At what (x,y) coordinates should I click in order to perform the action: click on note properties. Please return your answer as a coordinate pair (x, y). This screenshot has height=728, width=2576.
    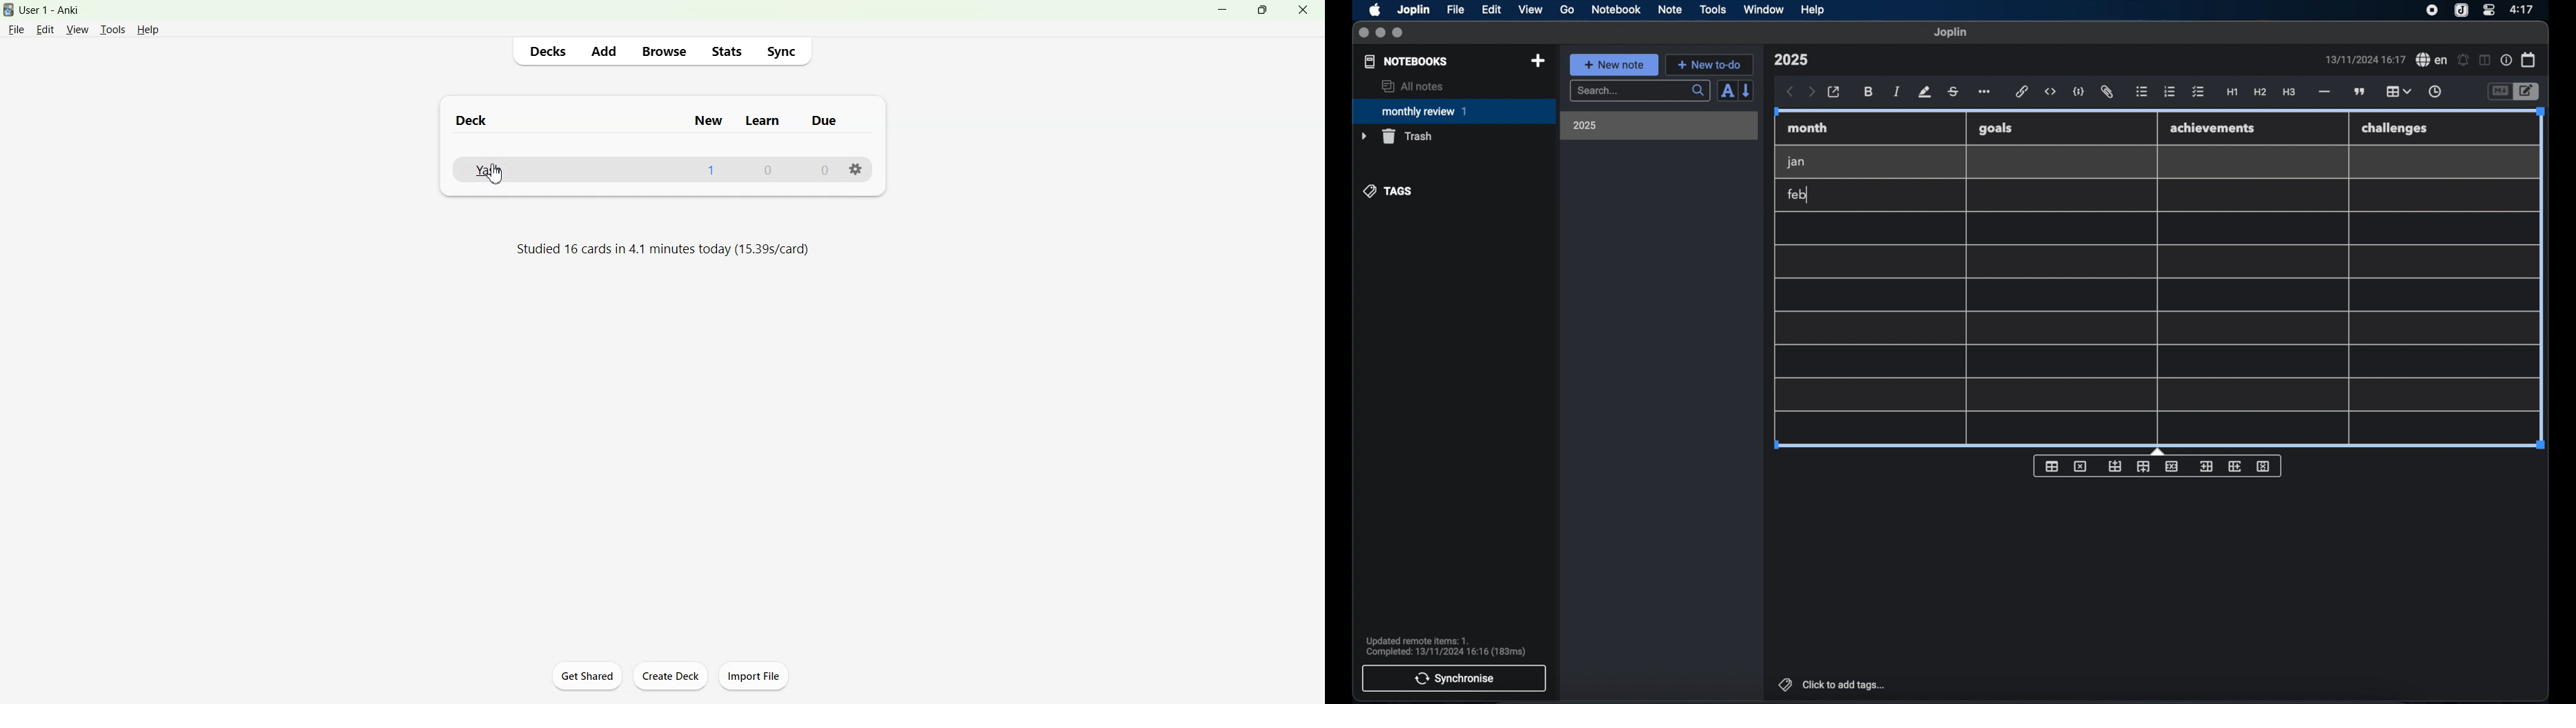
    Looking at the image, I should click on (2506, 61).